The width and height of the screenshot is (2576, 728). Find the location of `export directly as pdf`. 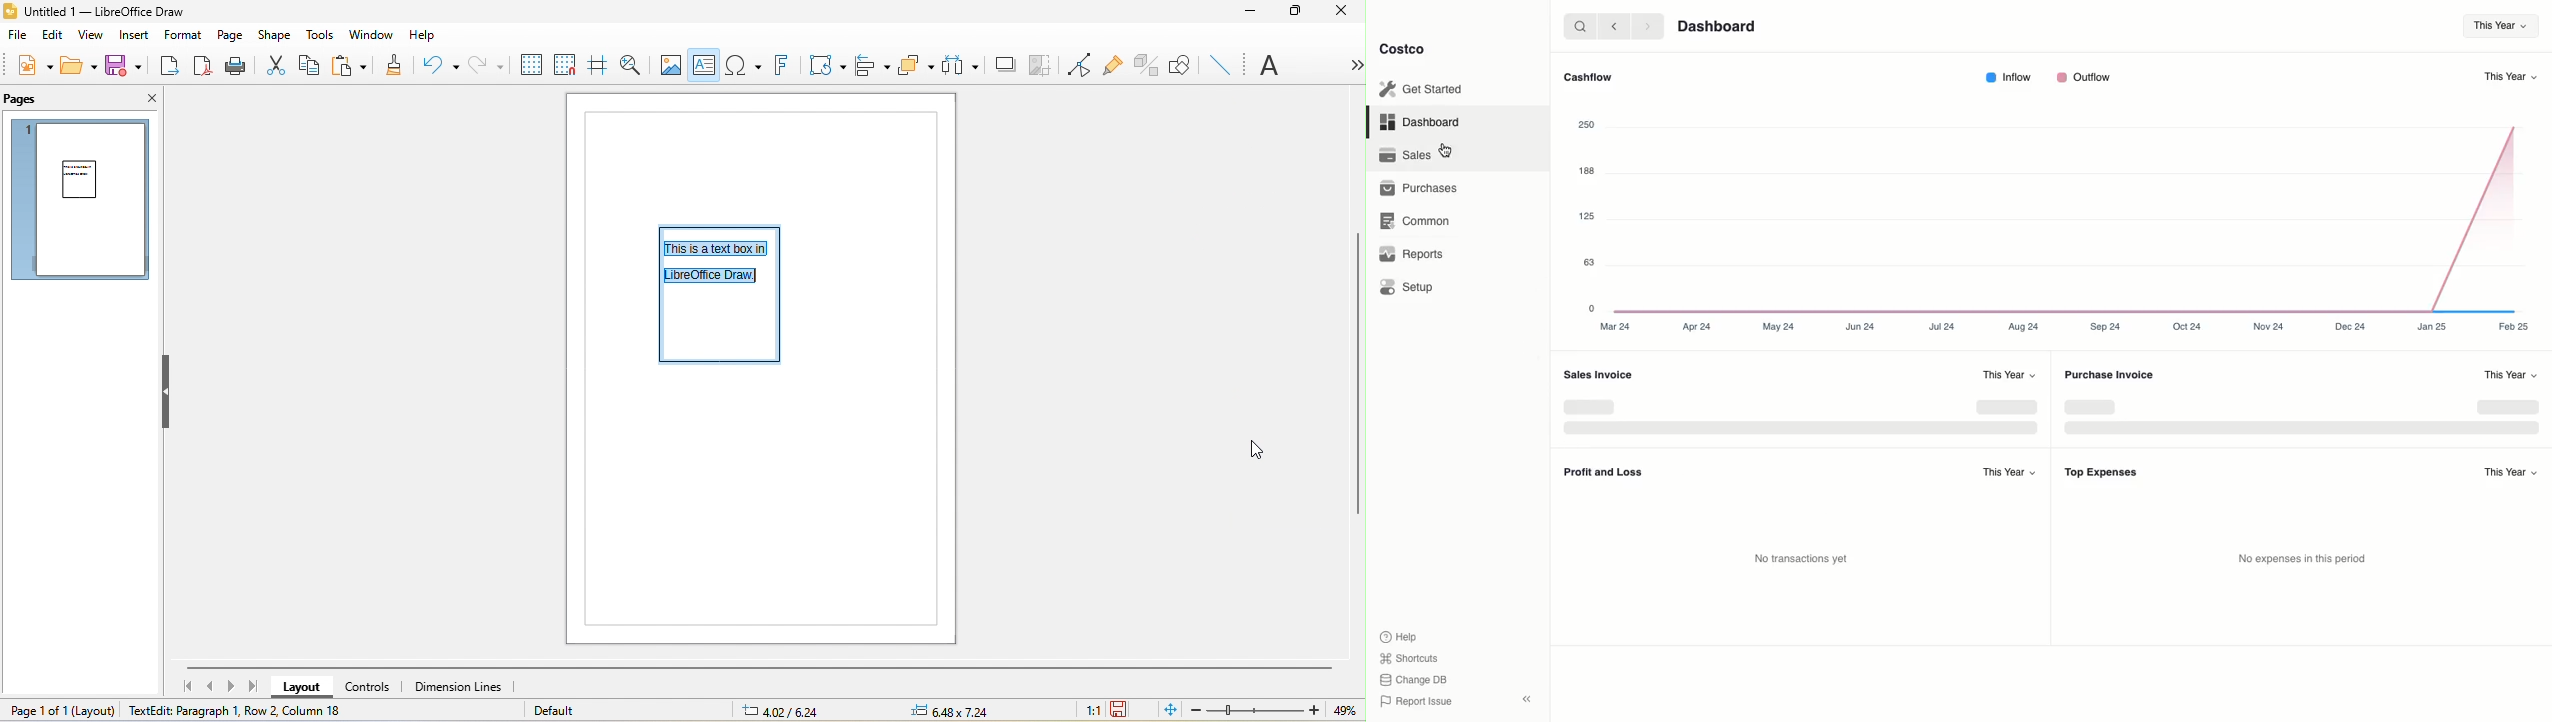

export directly as pdf is located at coordinates (205, 67).